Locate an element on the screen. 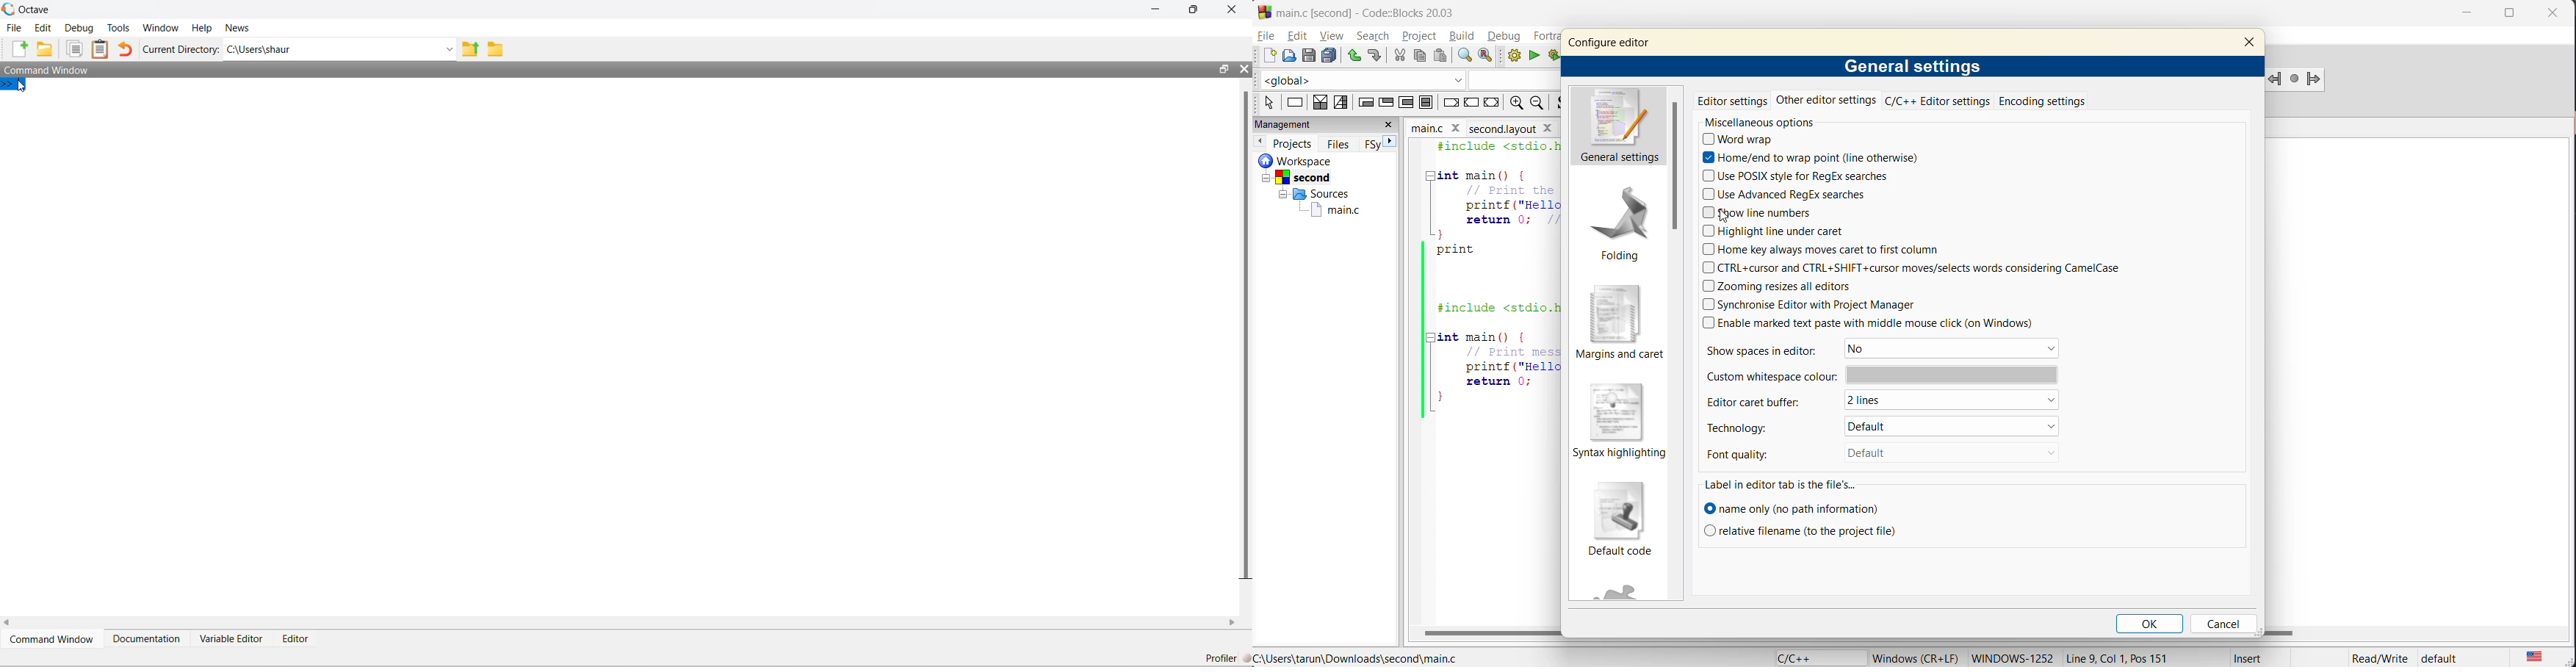 Image resolution: width=2576 pixels, height=672 pixels. exit condition loop is located at coordinates (1385, 101).